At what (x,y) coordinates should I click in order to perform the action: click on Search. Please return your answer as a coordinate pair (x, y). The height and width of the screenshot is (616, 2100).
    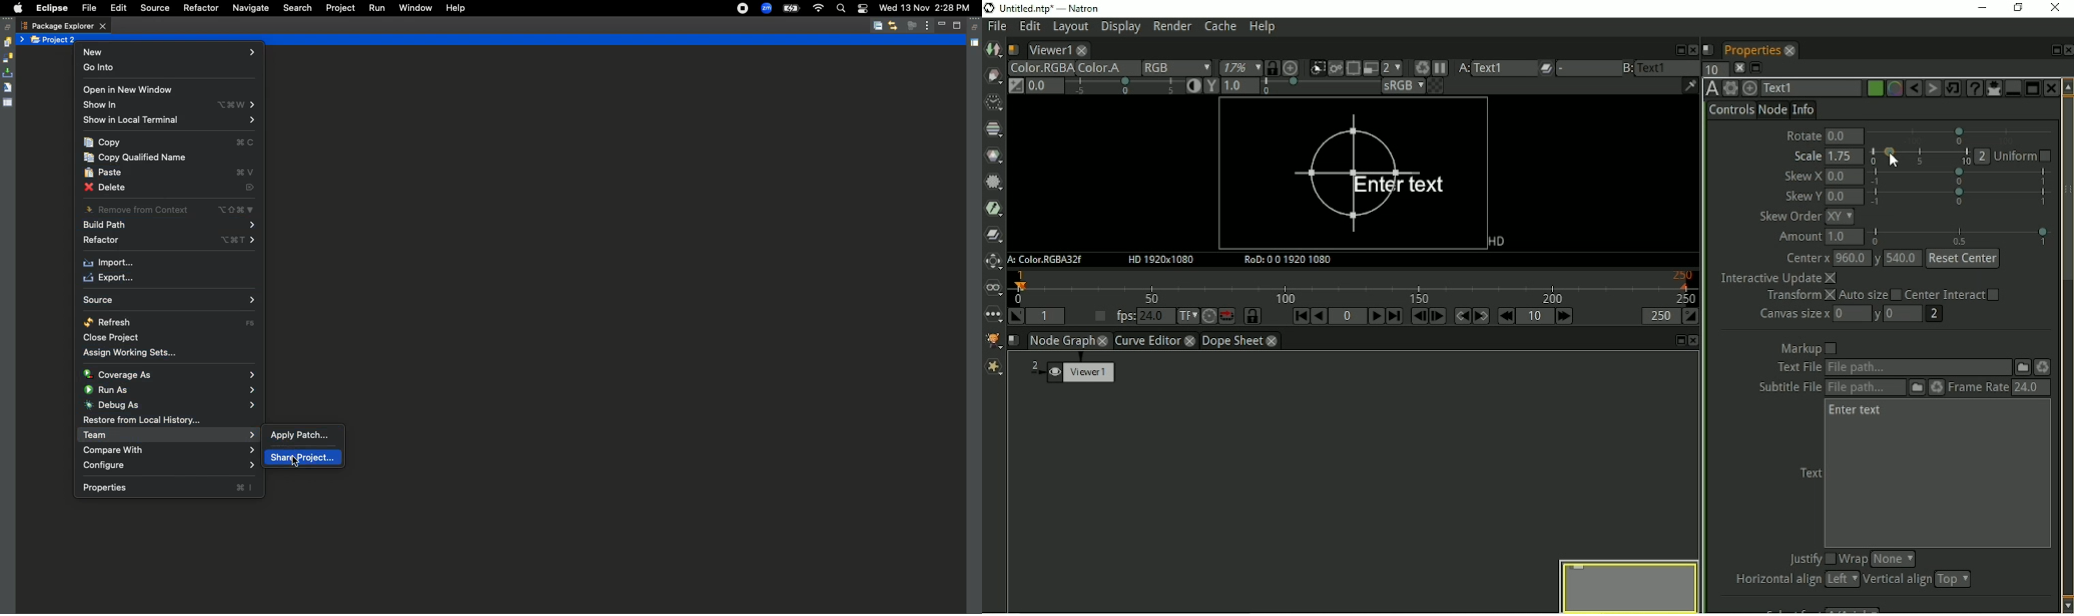
    Looking at the image, I should click on (840, 10).